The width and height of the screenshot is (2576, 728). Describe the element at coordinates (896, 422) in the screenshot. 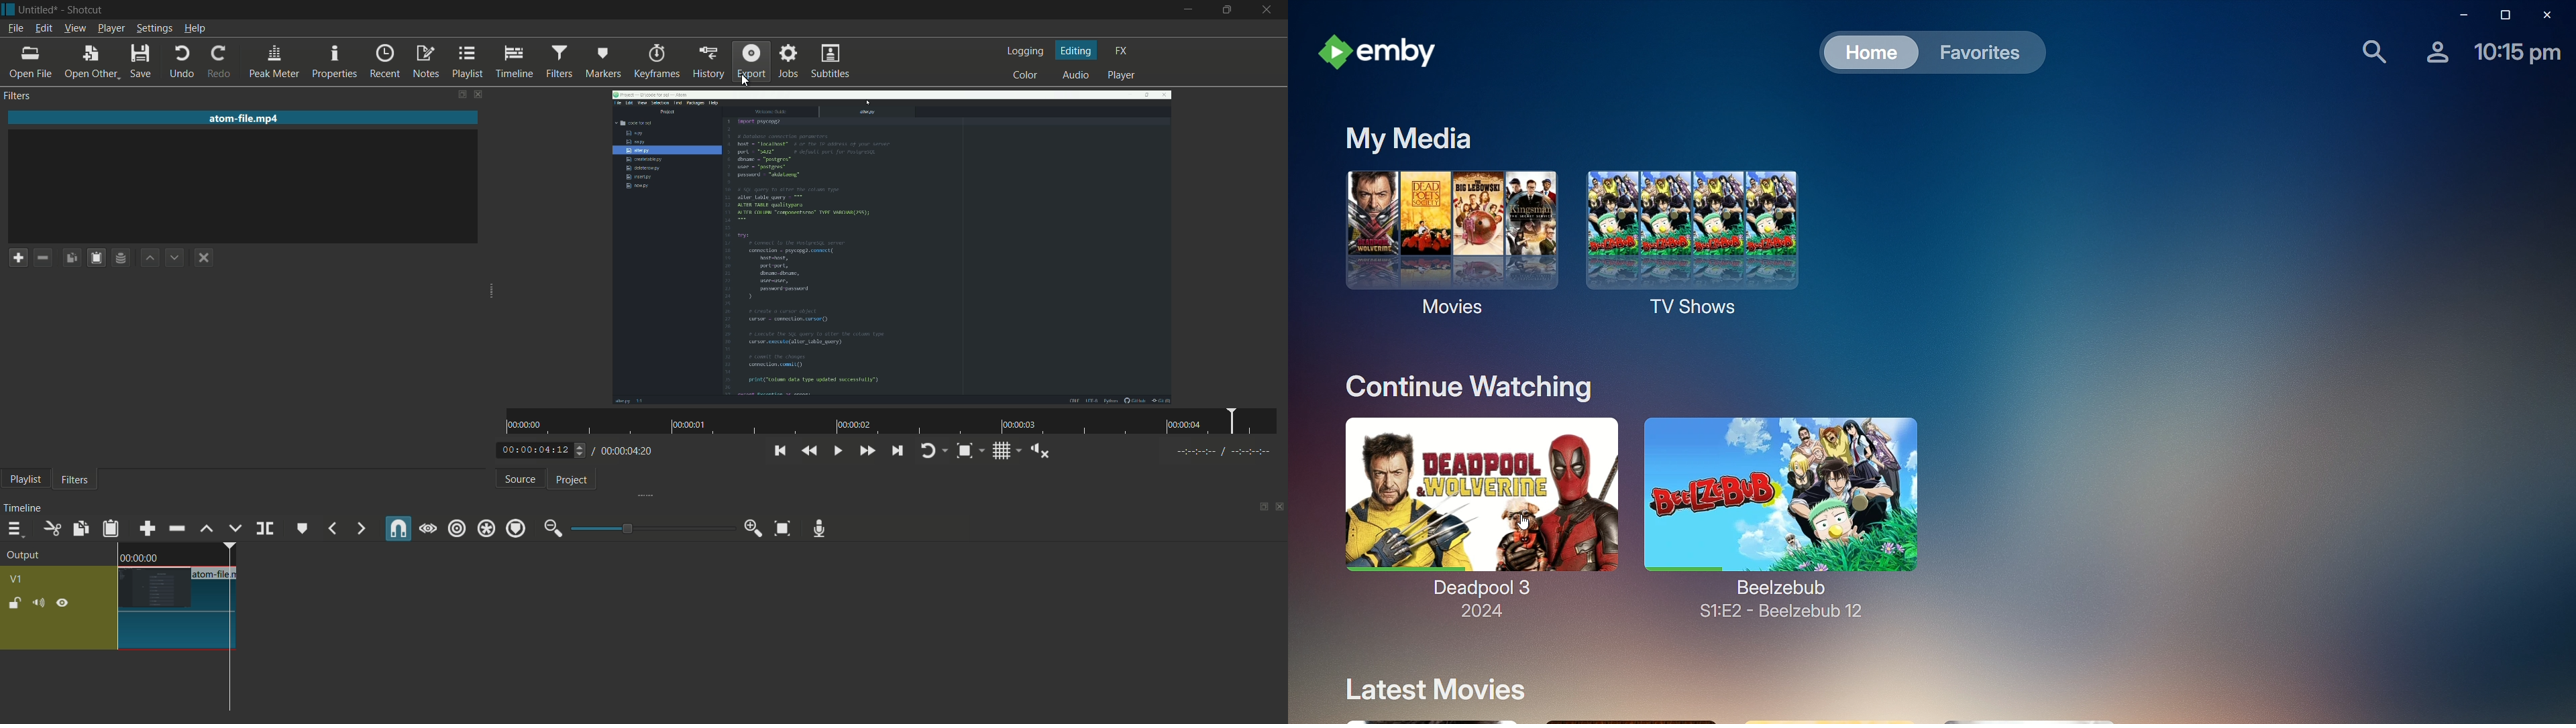

I see `time` at that location.